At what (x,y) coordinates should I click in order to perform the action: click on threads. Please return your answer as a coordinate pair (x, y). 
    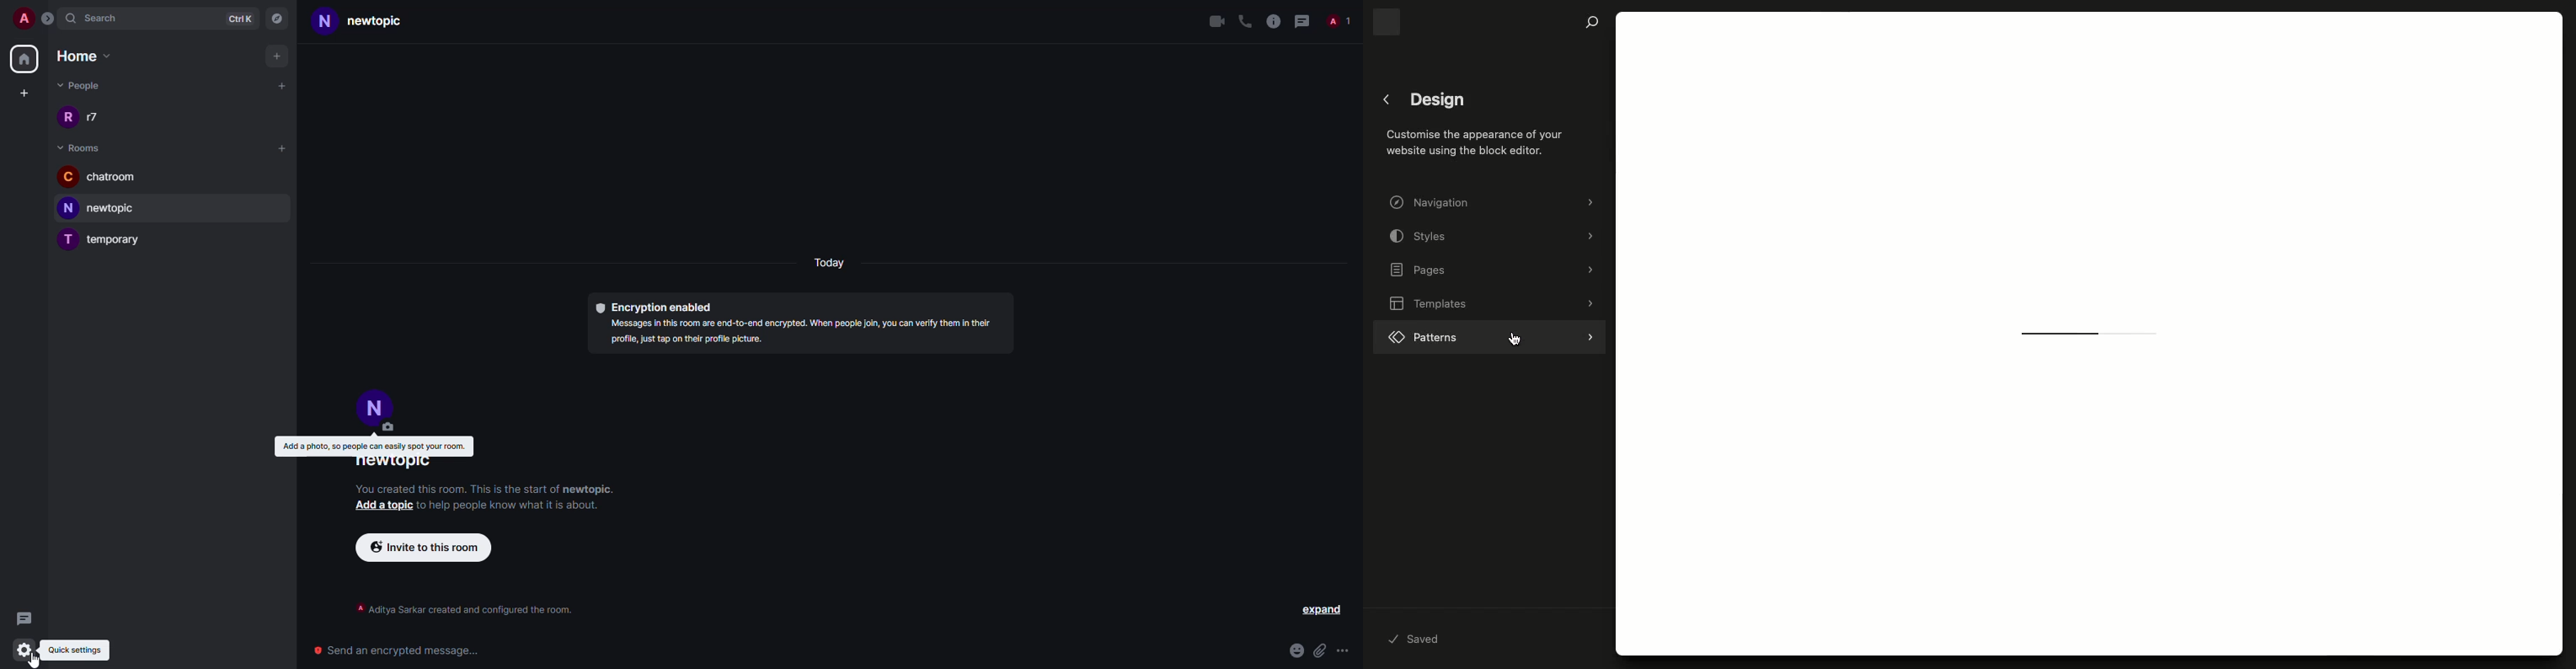
    Looking at the image, I should click on (1302, 21).